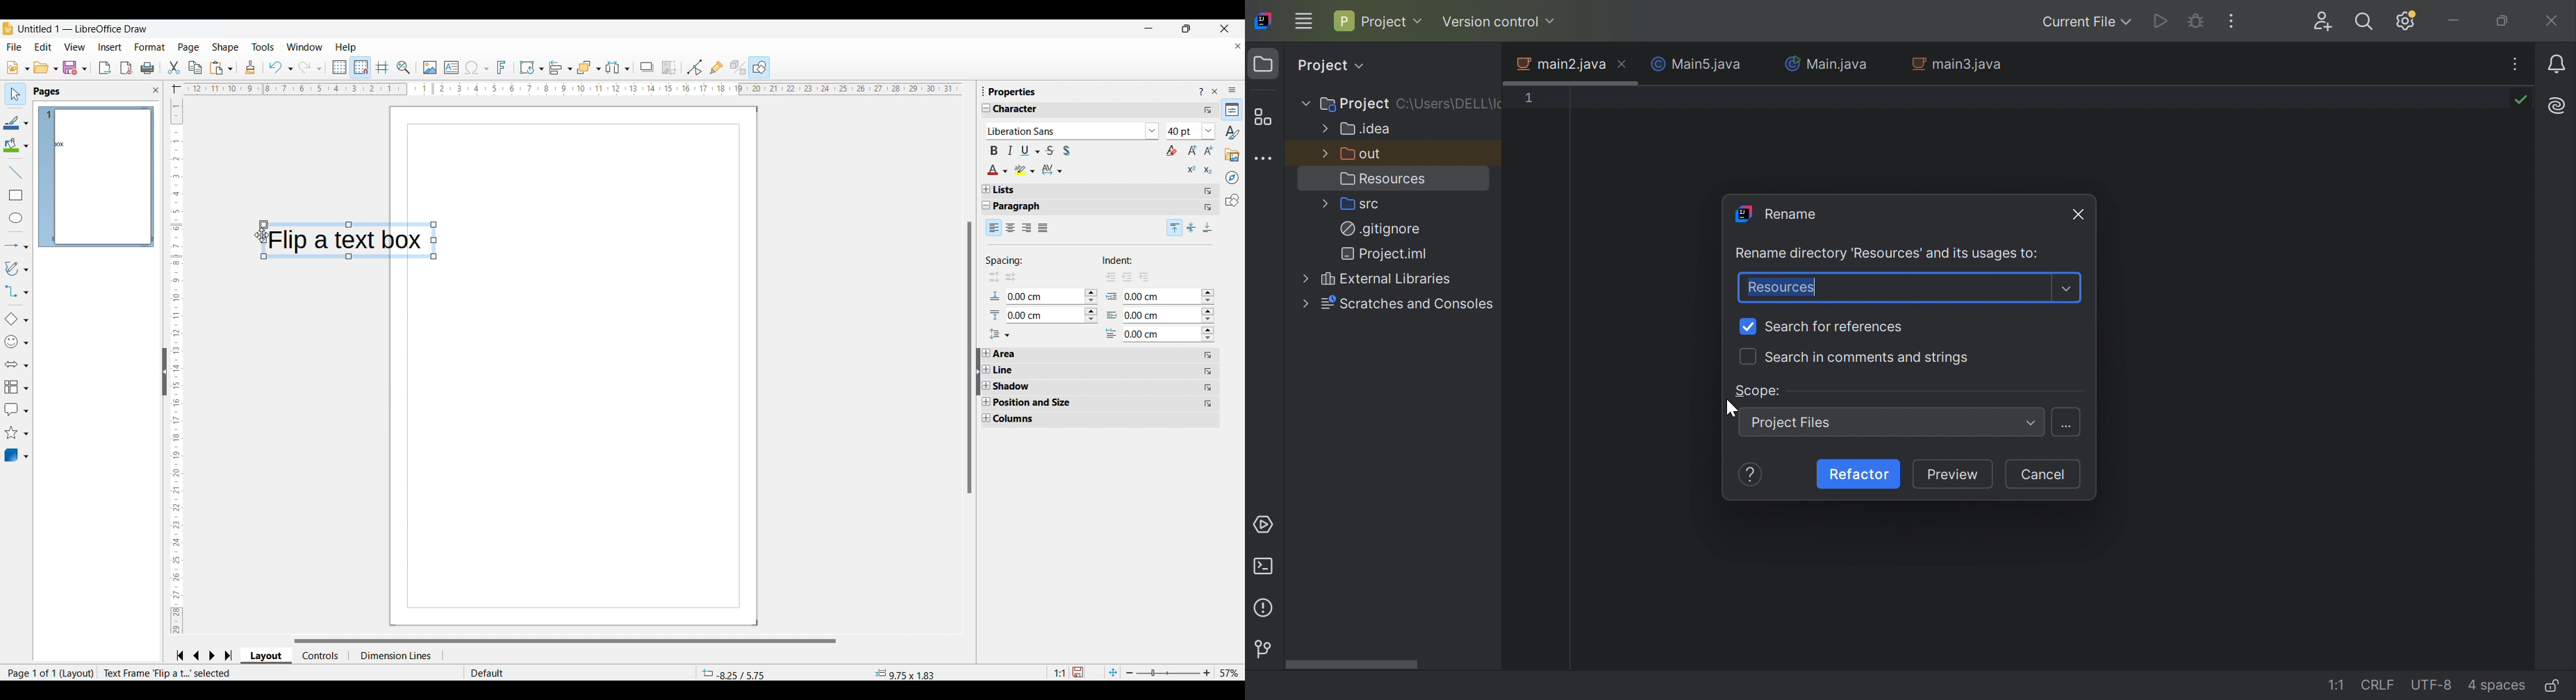 This screenshot has height=700, width=2576. Describe the element at coordinates (222, 68) in the screenshot. I see `Paste` at that location.